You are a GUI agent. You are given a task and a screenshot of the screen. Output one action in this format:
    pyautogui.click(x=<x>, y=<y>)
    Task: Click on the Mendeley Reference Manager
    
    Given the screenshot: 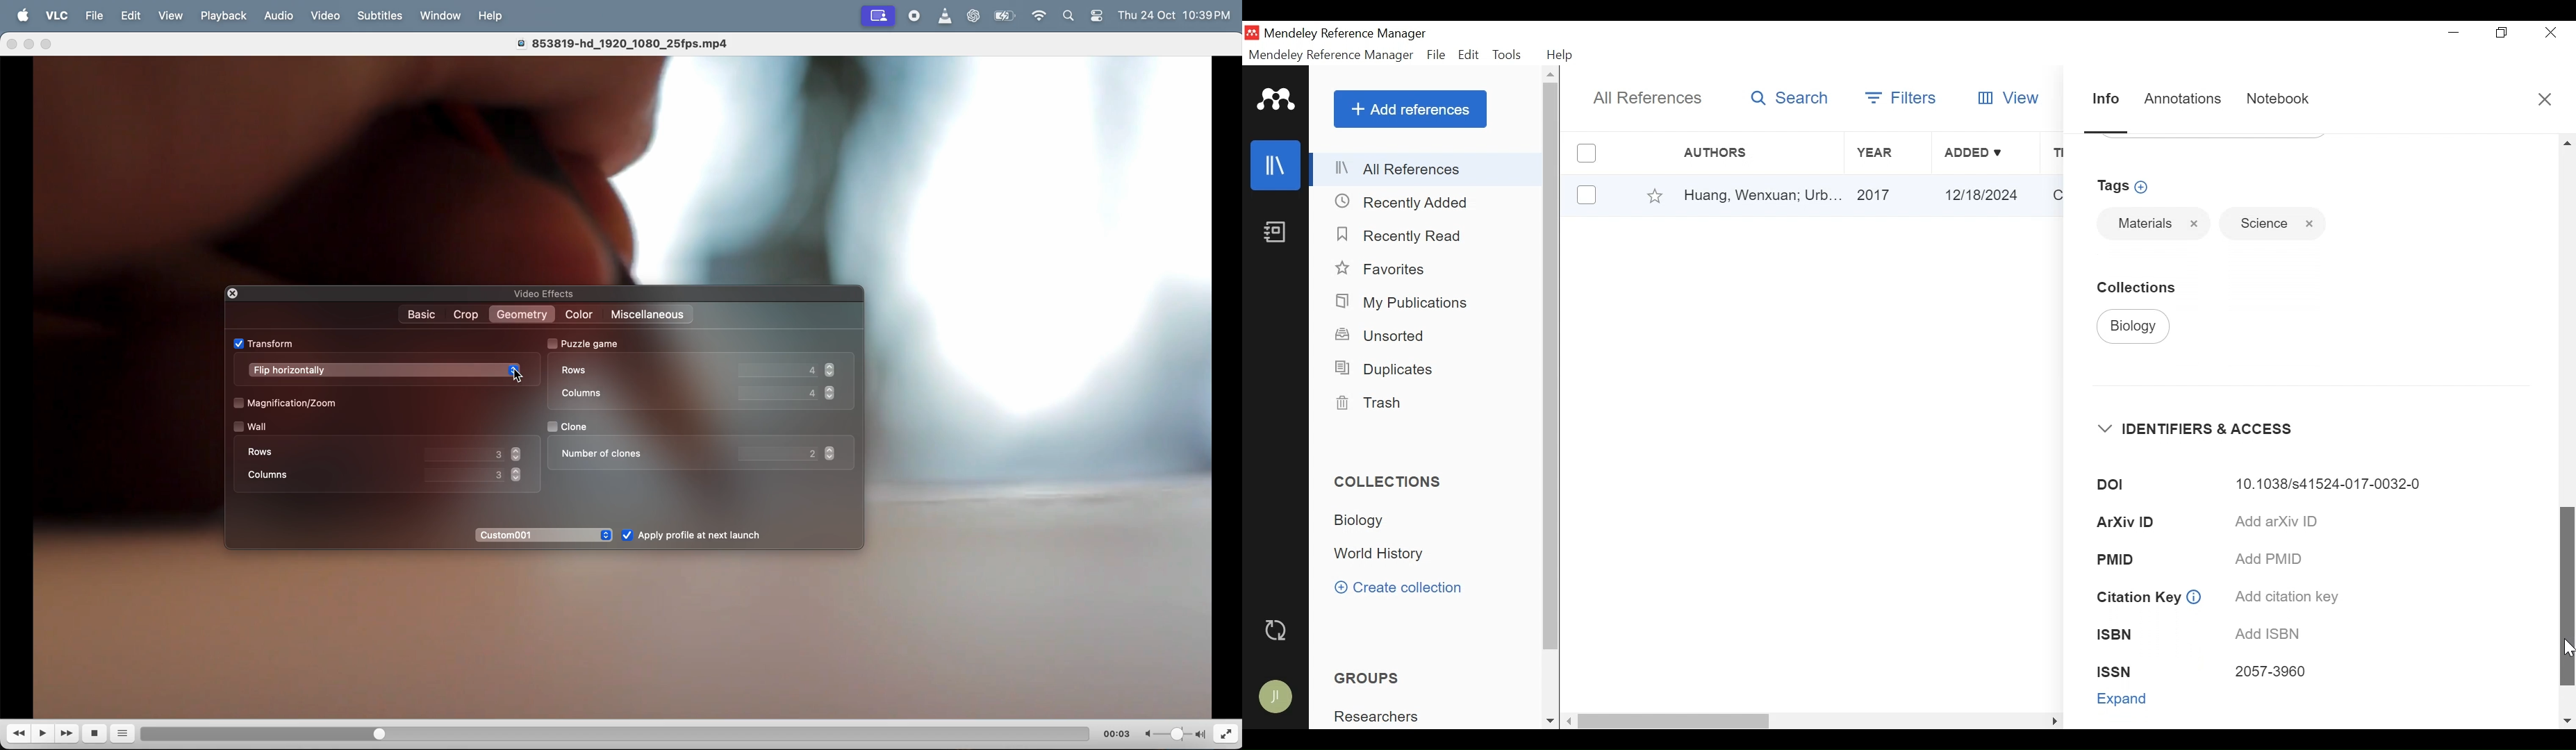 What is the action you would take?
    pyautogui.click(x=1350, y=34)
    